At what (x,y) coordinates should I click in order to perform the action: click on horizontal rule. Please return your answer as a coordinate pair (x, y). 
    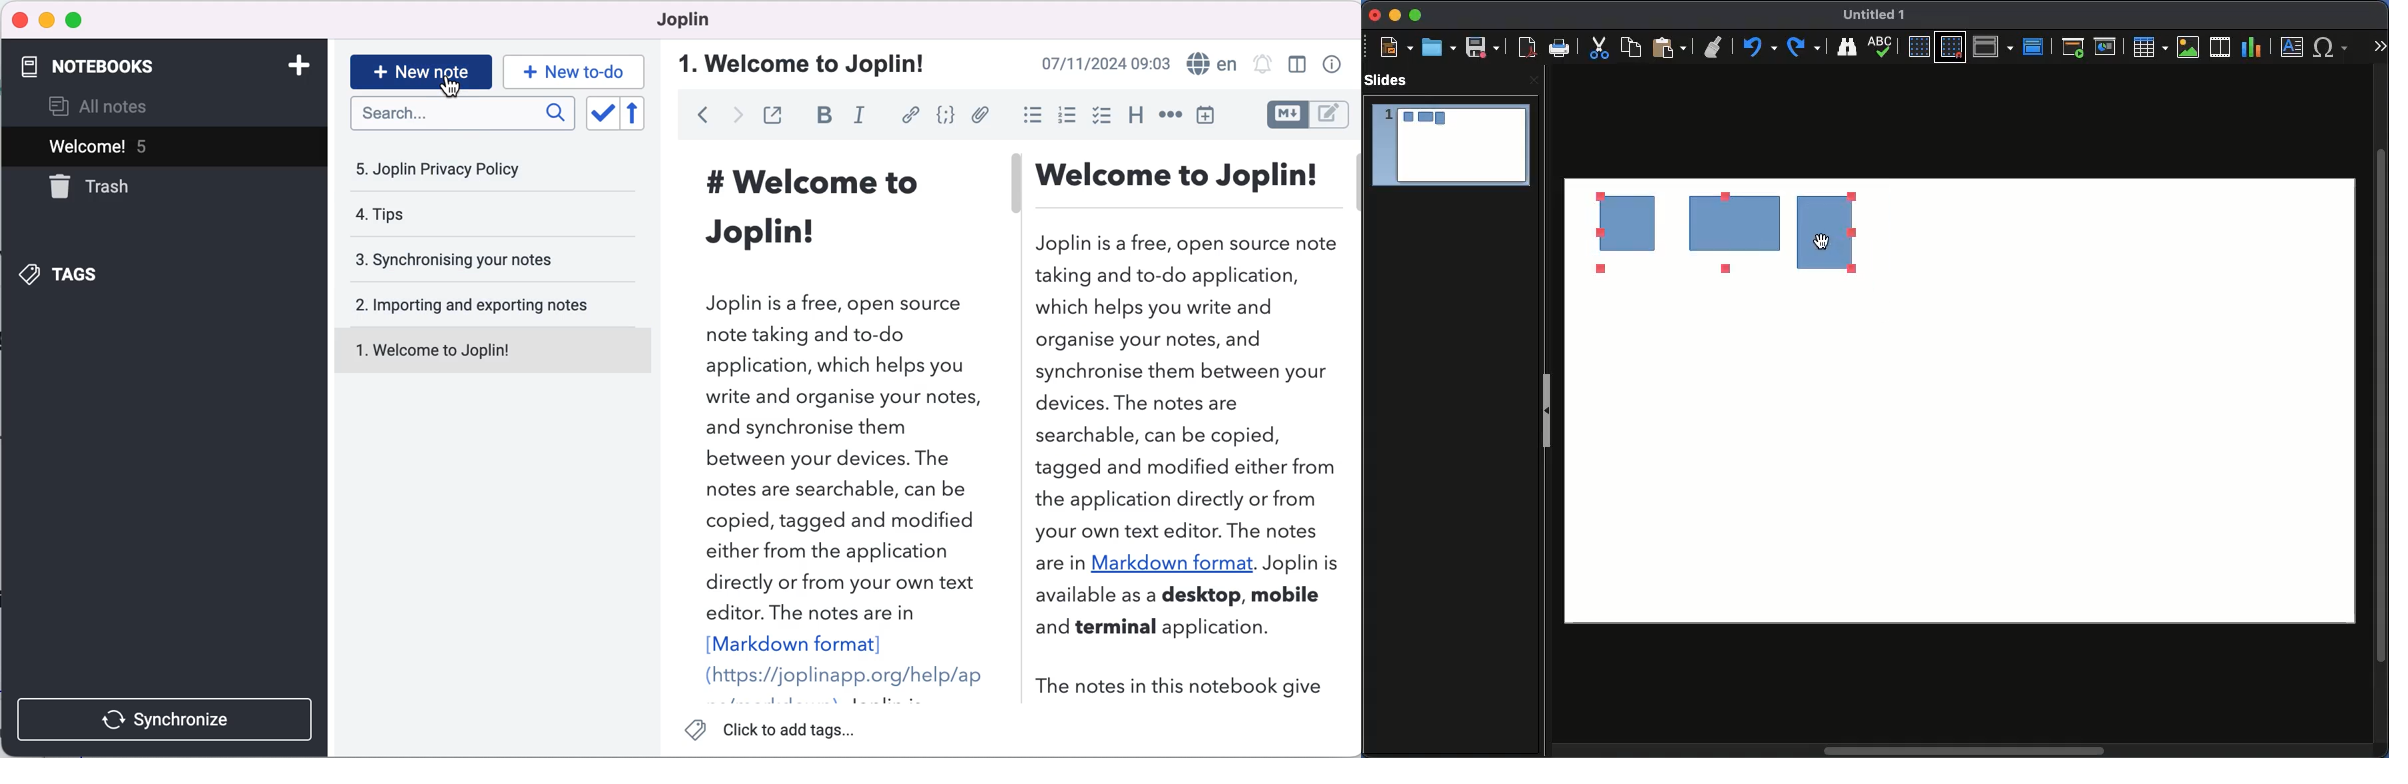
    Looking at the image, I should click on (1170, 115).